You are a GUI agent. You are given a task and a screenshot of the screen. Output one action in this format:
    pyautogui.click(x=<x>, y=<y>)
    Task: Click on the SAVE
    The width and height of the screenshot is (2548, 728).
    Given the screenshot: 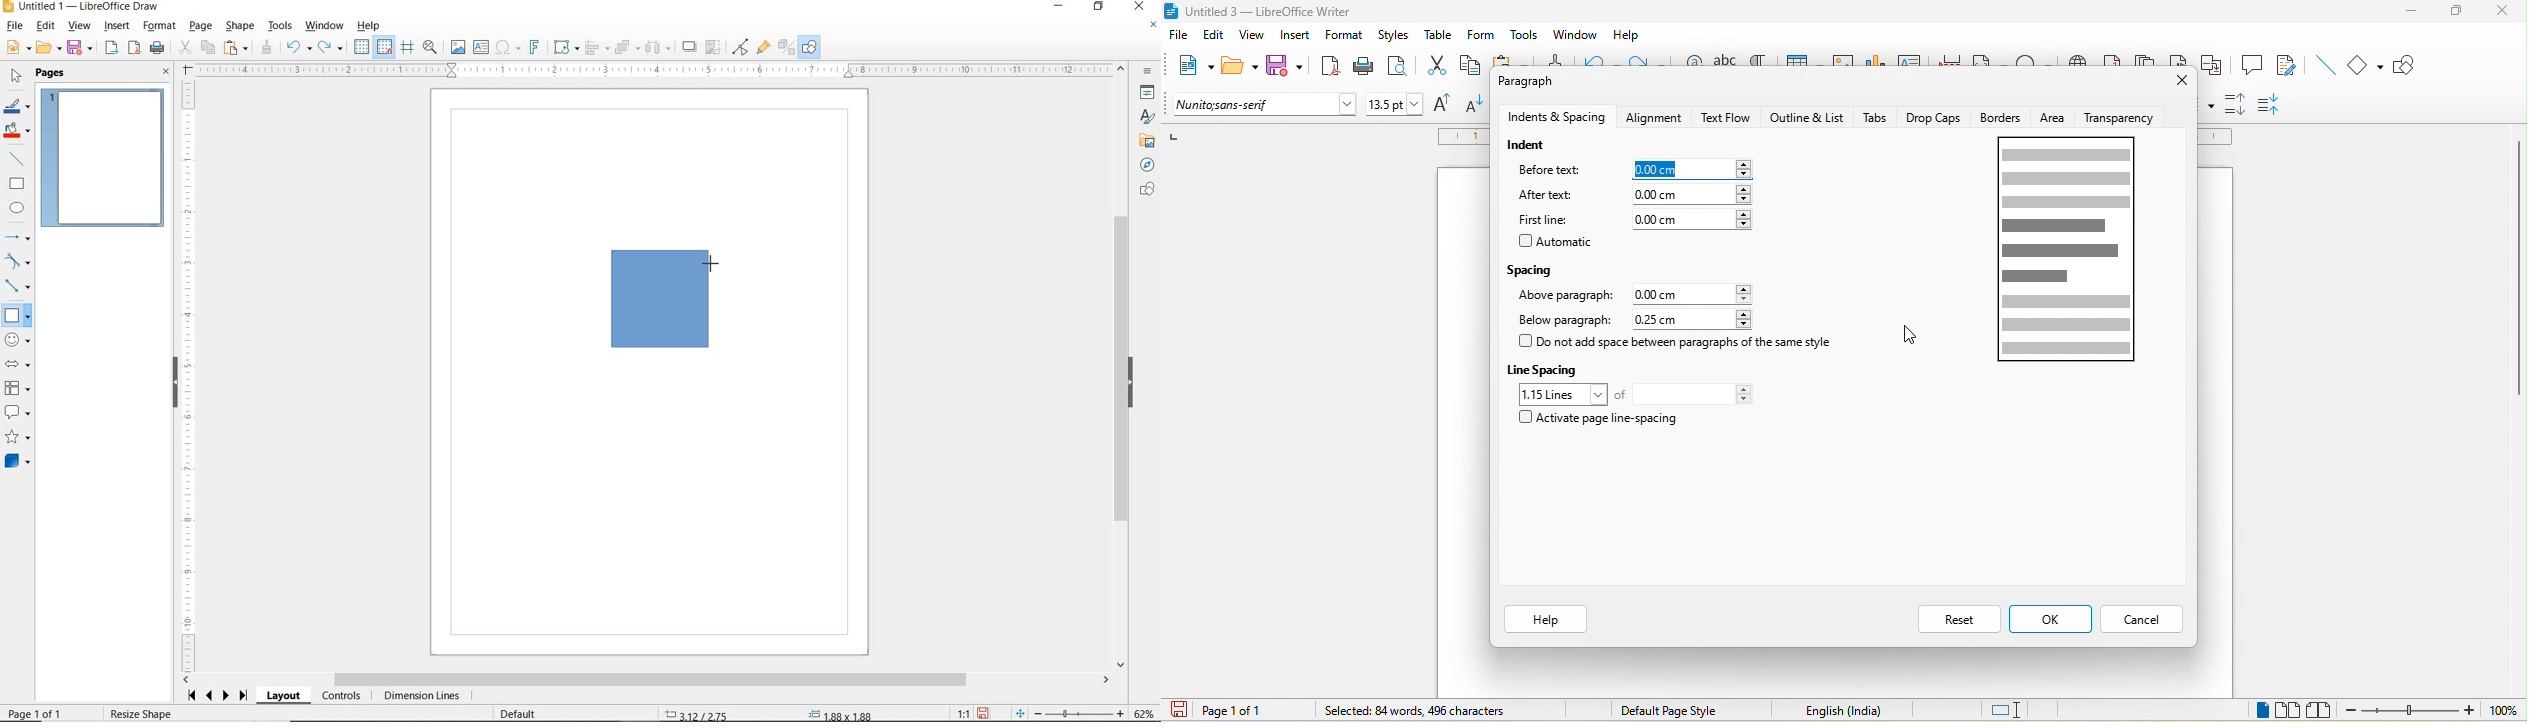 What is the action you would take?
    pyautogui.click(x=983, y=713)
    